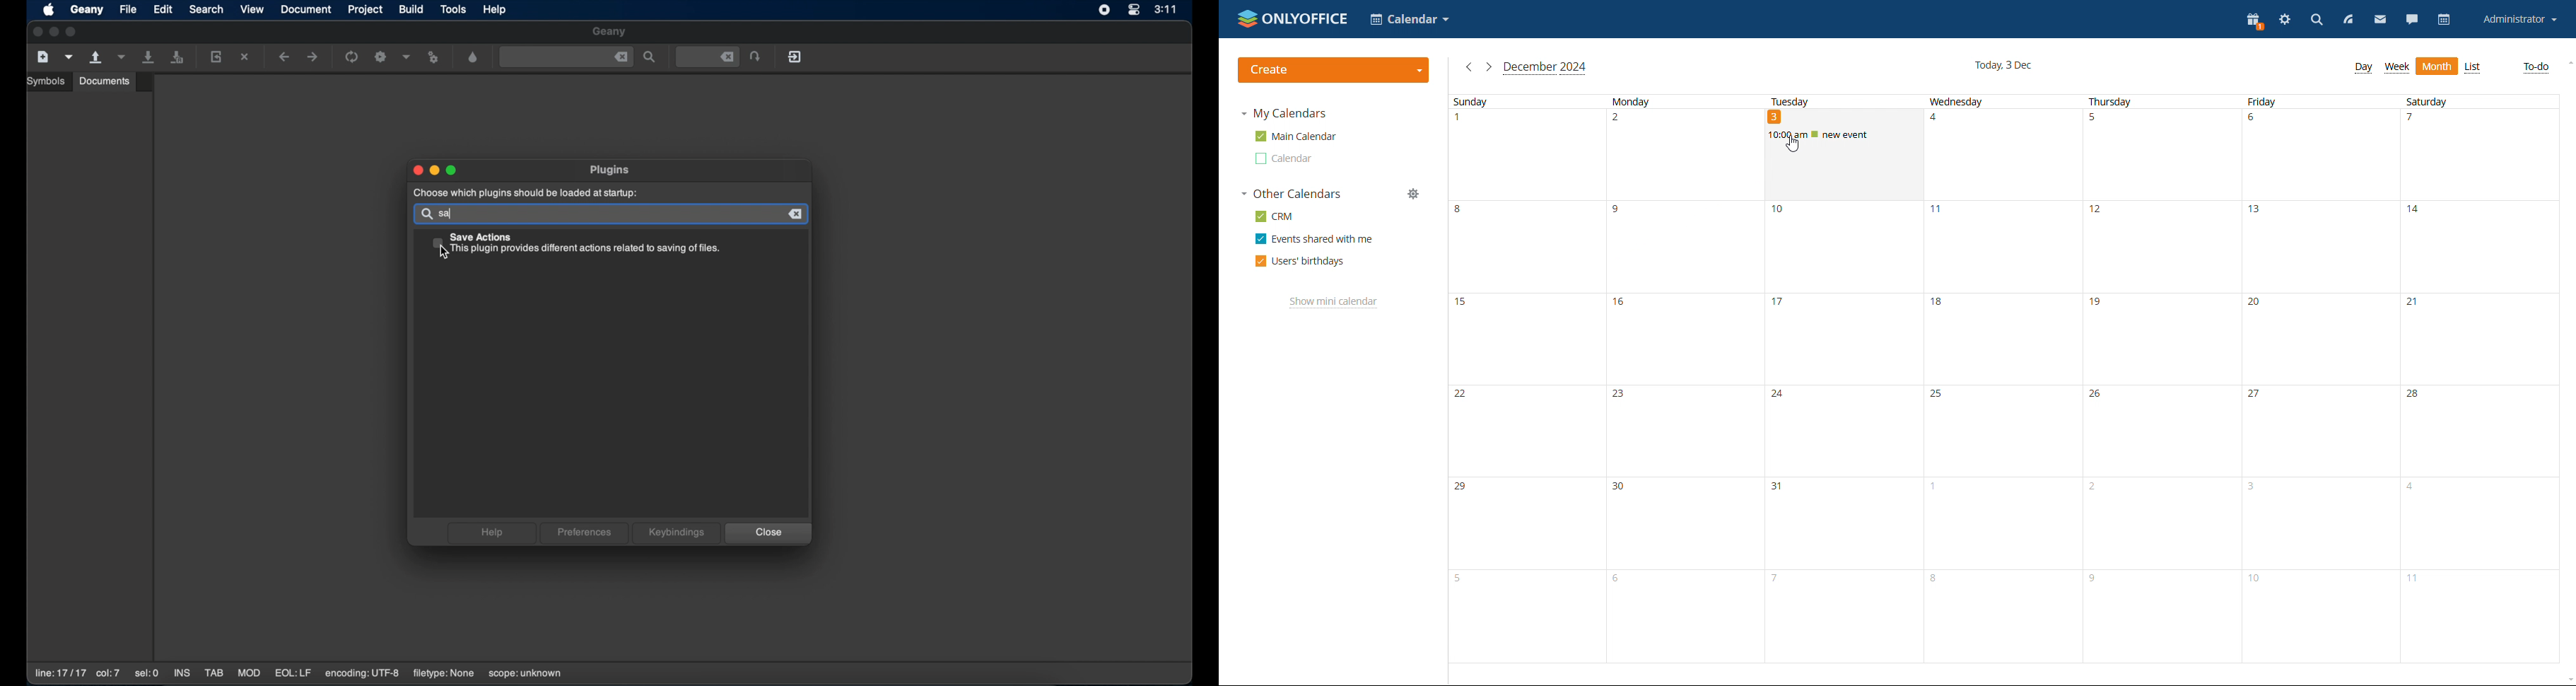 This screenshot has width=2576, height=700. What do you see at coordinates (177, 58) in the screenshot?
I see `save all open files` at bounding box center [177, 58].